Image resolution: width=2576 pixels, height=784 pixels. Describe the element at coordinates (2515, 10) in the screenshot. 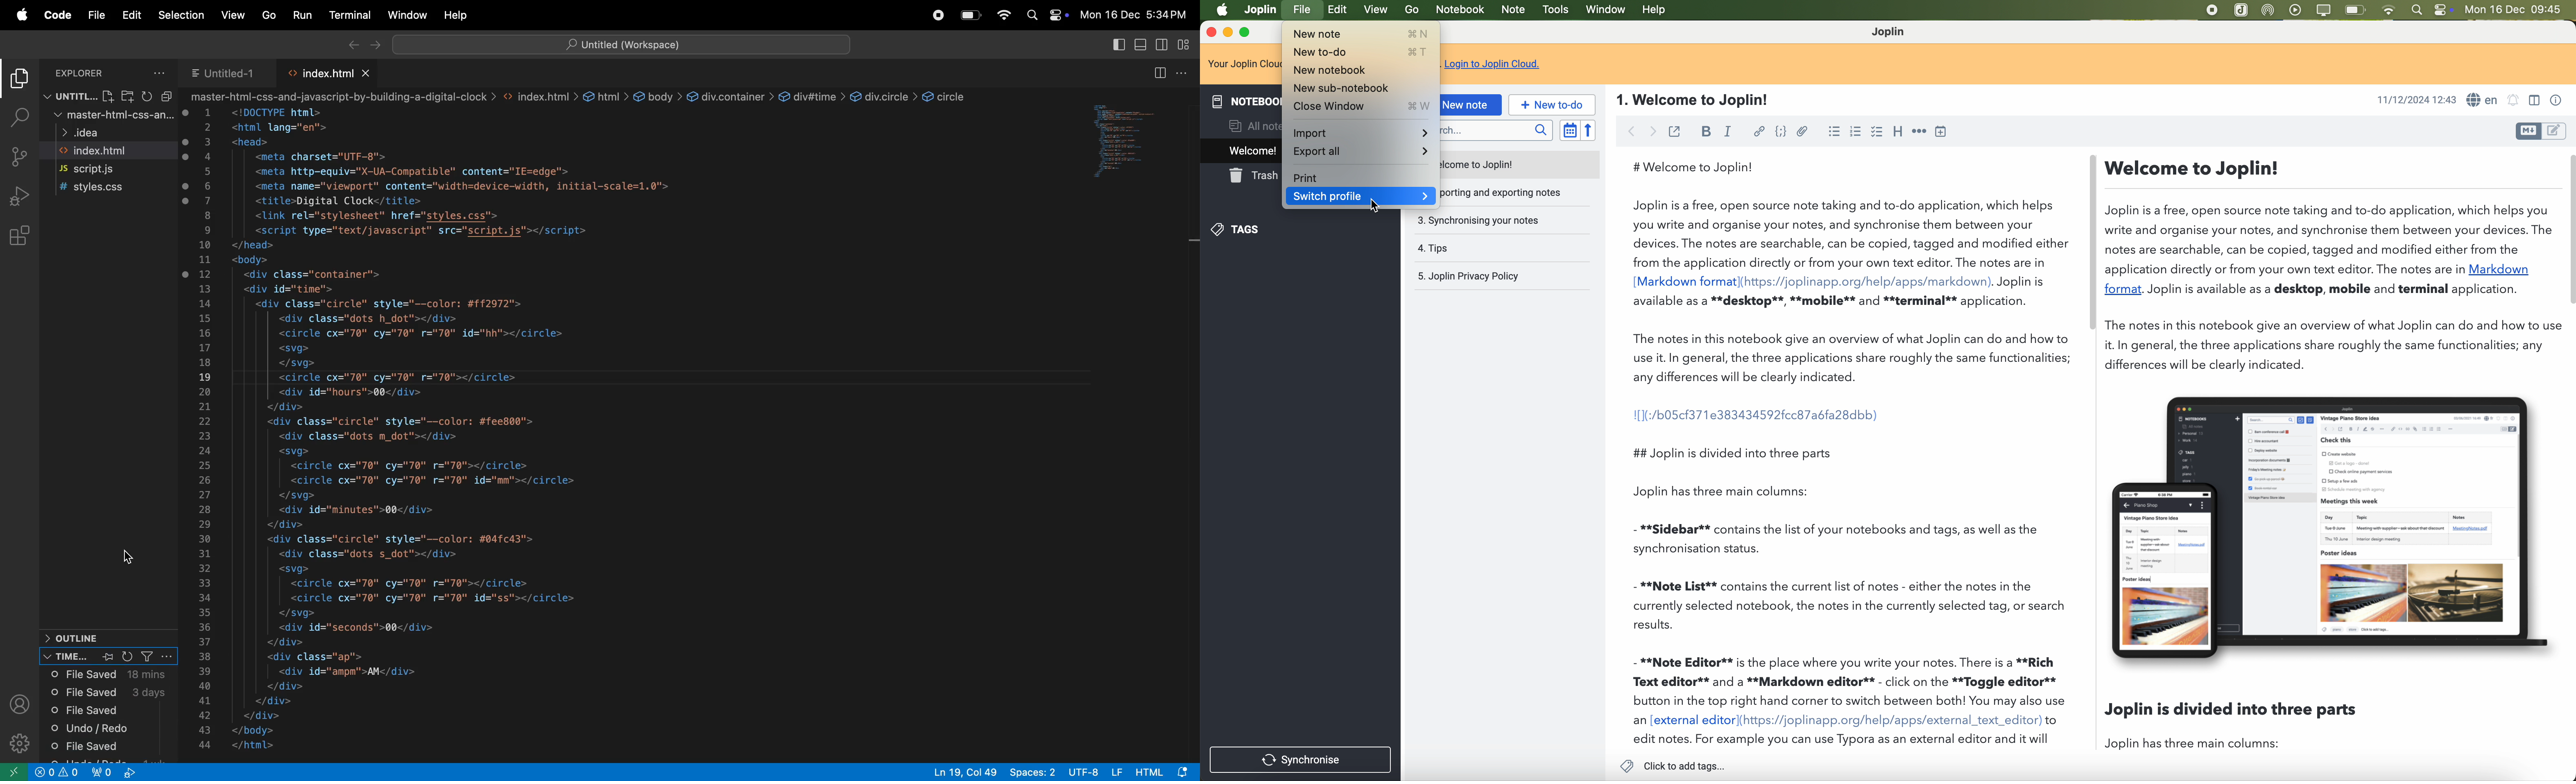

I see `Mon 16 Dec 09:45` at that location.